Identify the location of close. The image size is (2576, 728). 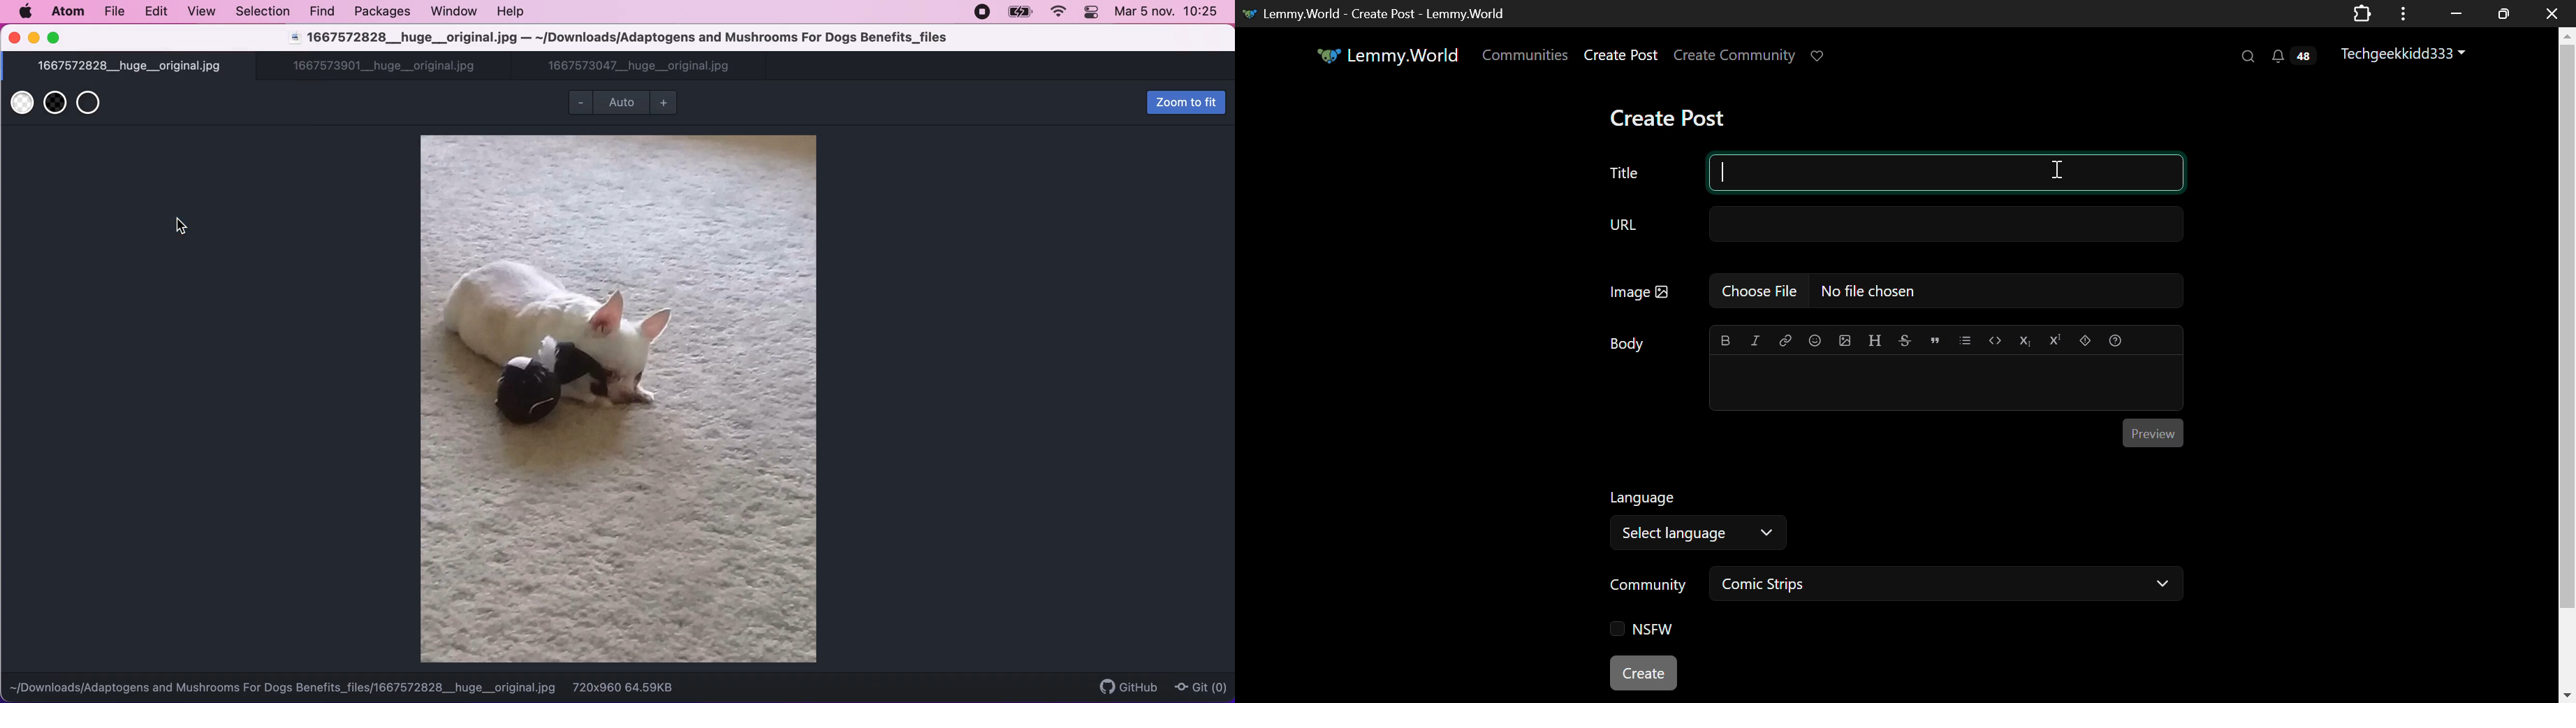
(14, 39).